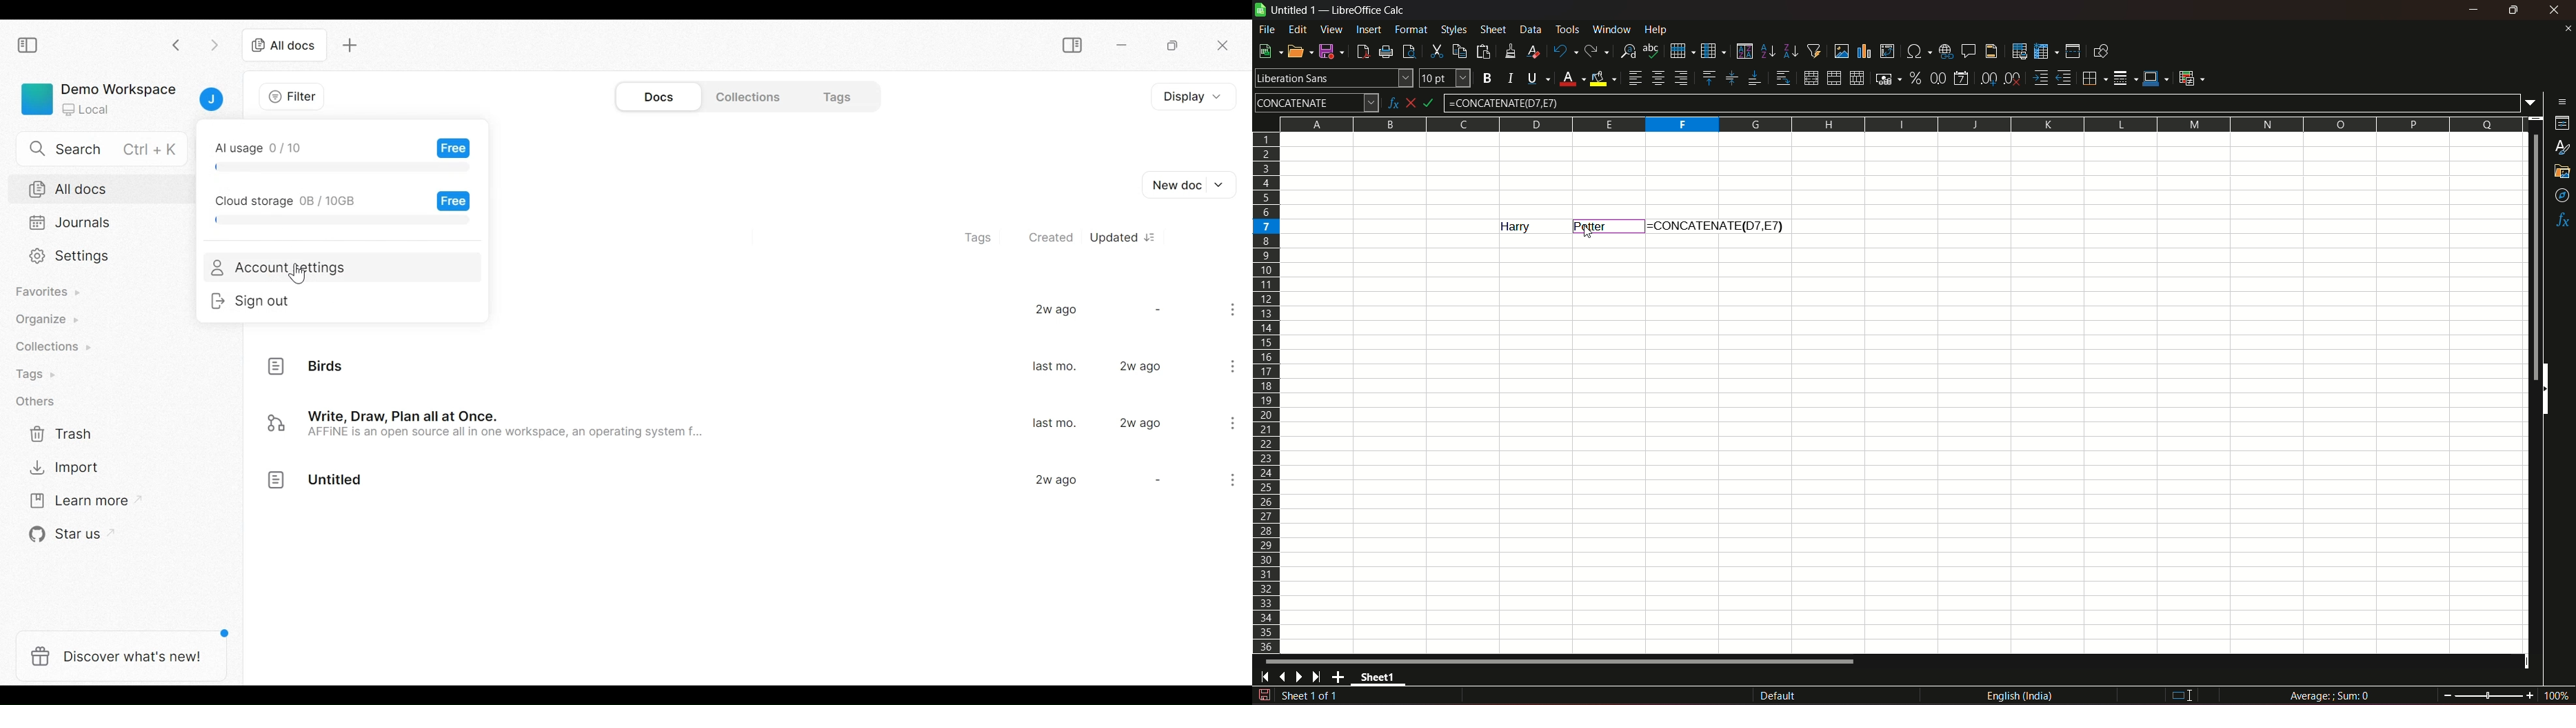  I want to click on icon, so click(275, 424).